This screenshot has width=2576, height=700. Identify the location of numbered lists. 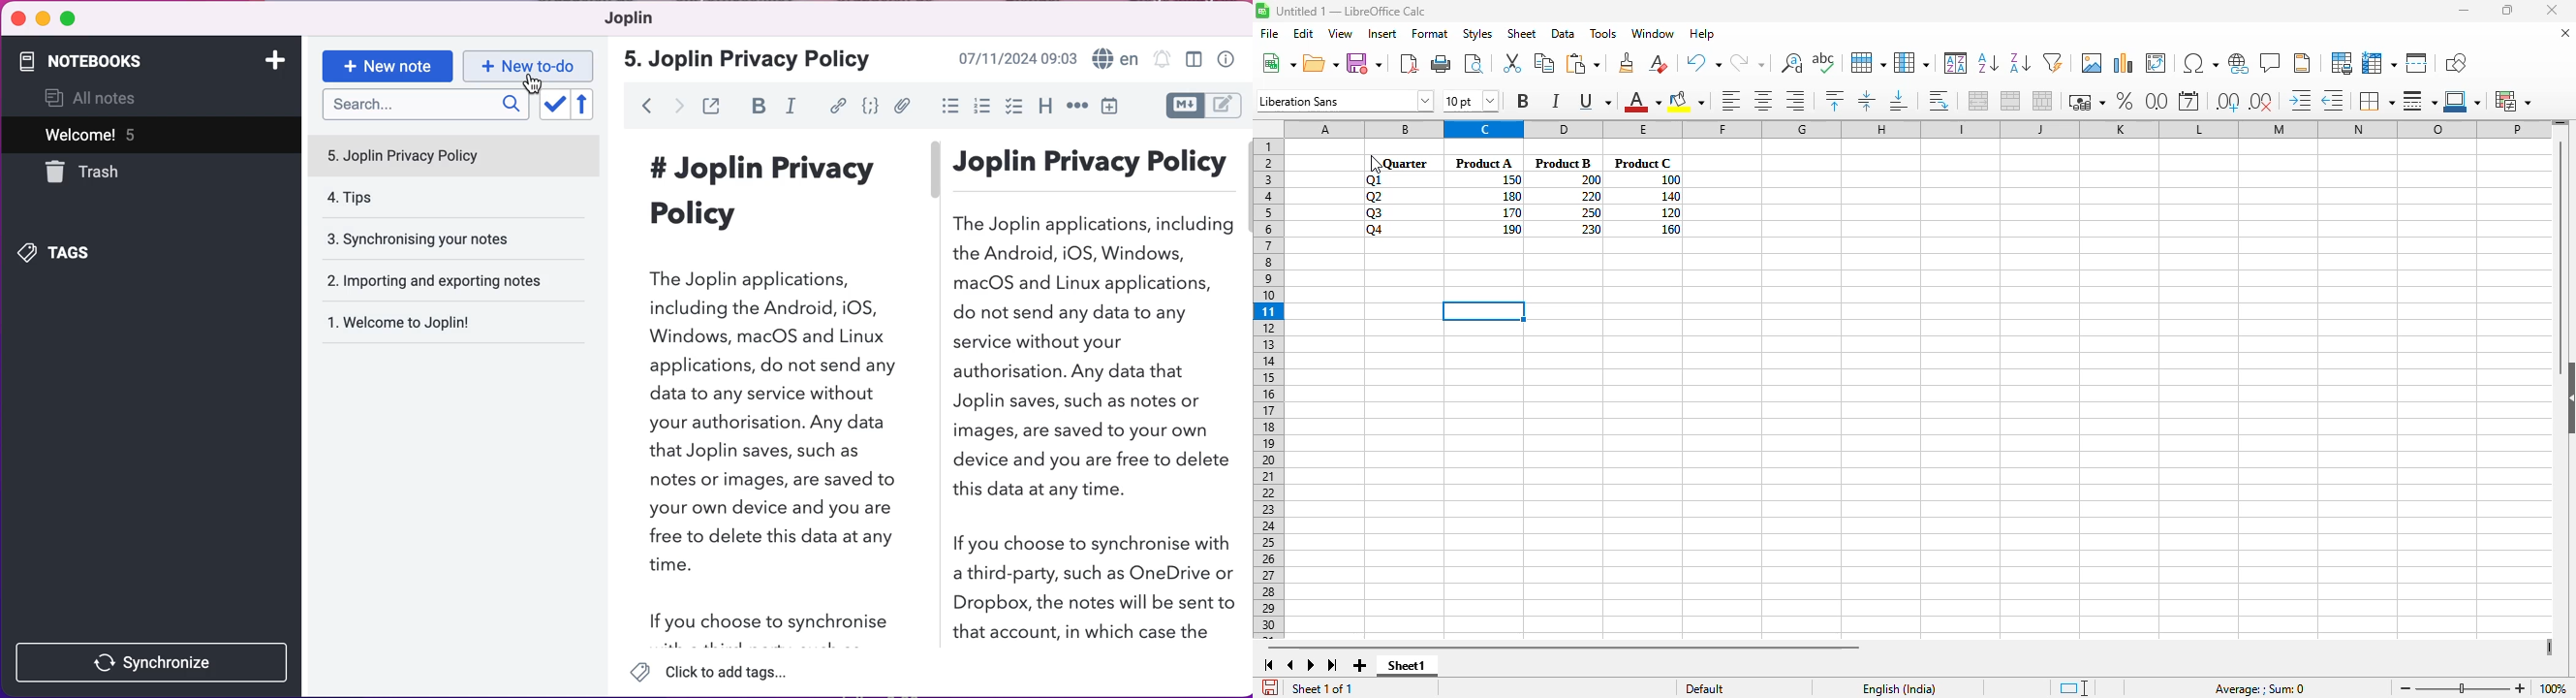
(982, 109).